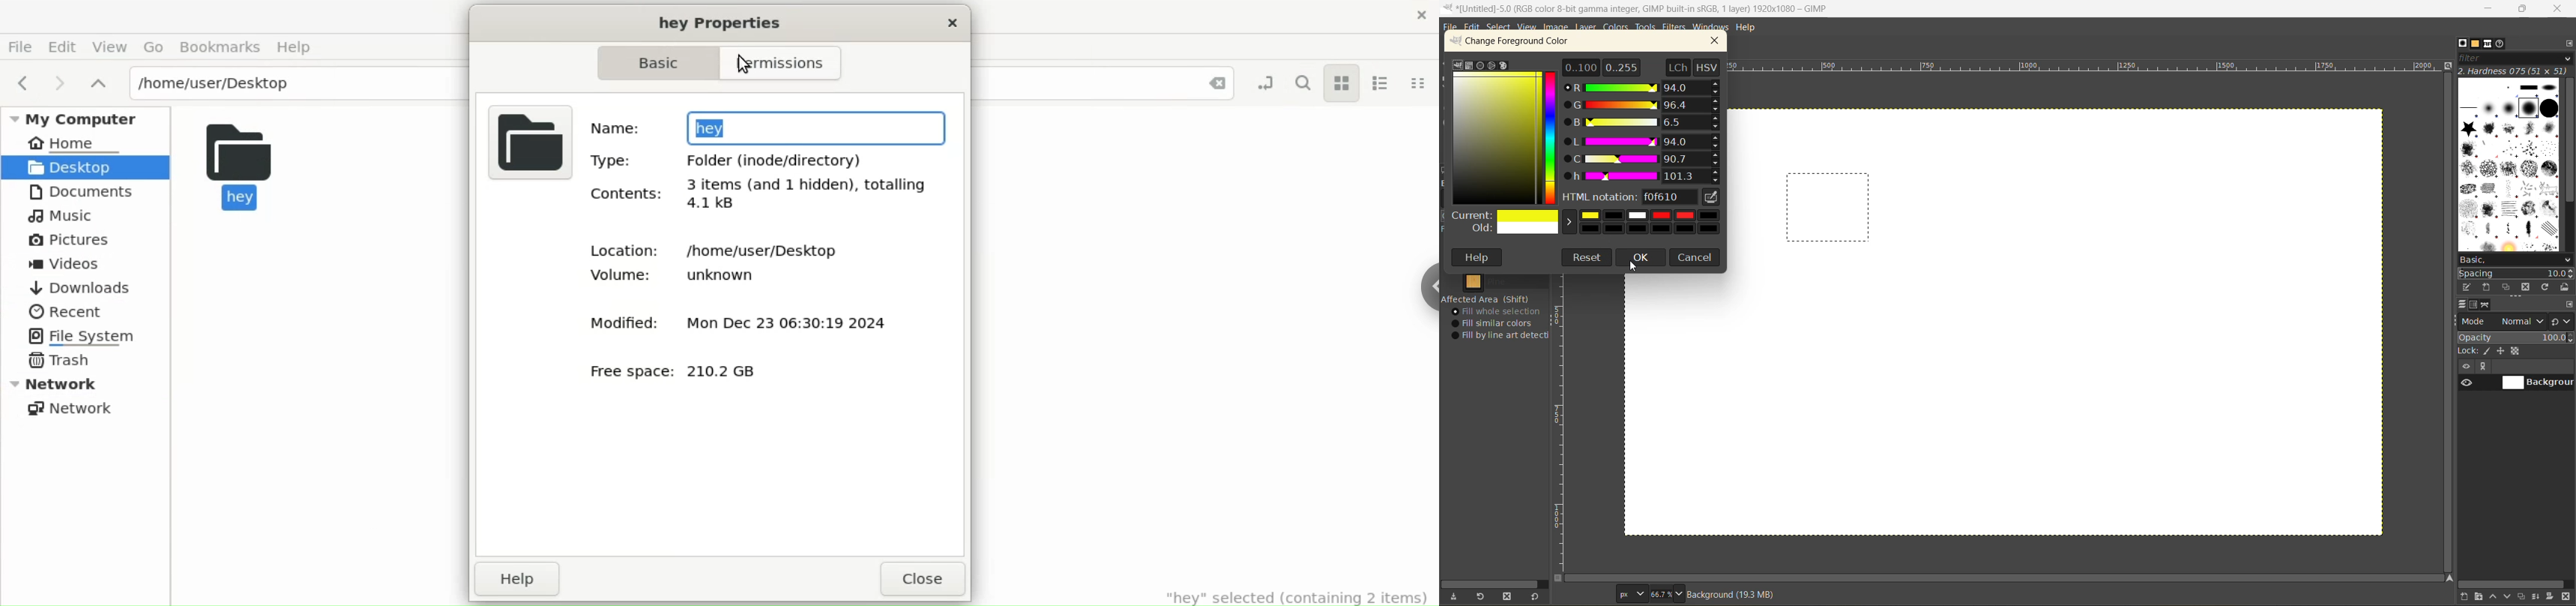 This screenshot has width=2576, height=616. What do you see at coordinates (2502, 44) in the screenshot?
I see `document history` at bounding box center [2502, 44].